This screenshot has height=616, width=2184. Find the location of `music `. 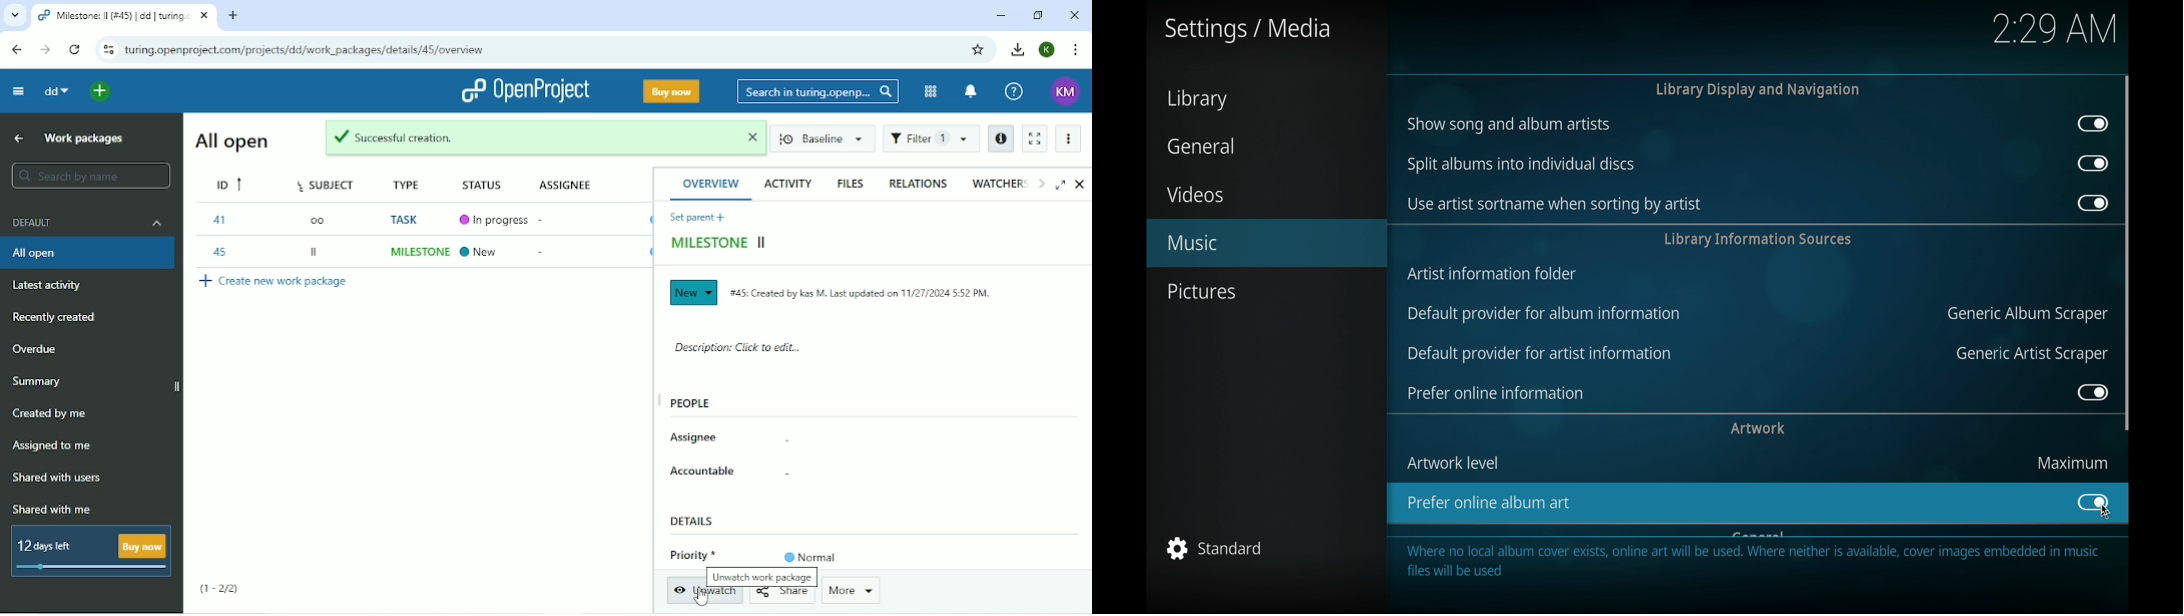

music  is located at coordinates (1266, 243).